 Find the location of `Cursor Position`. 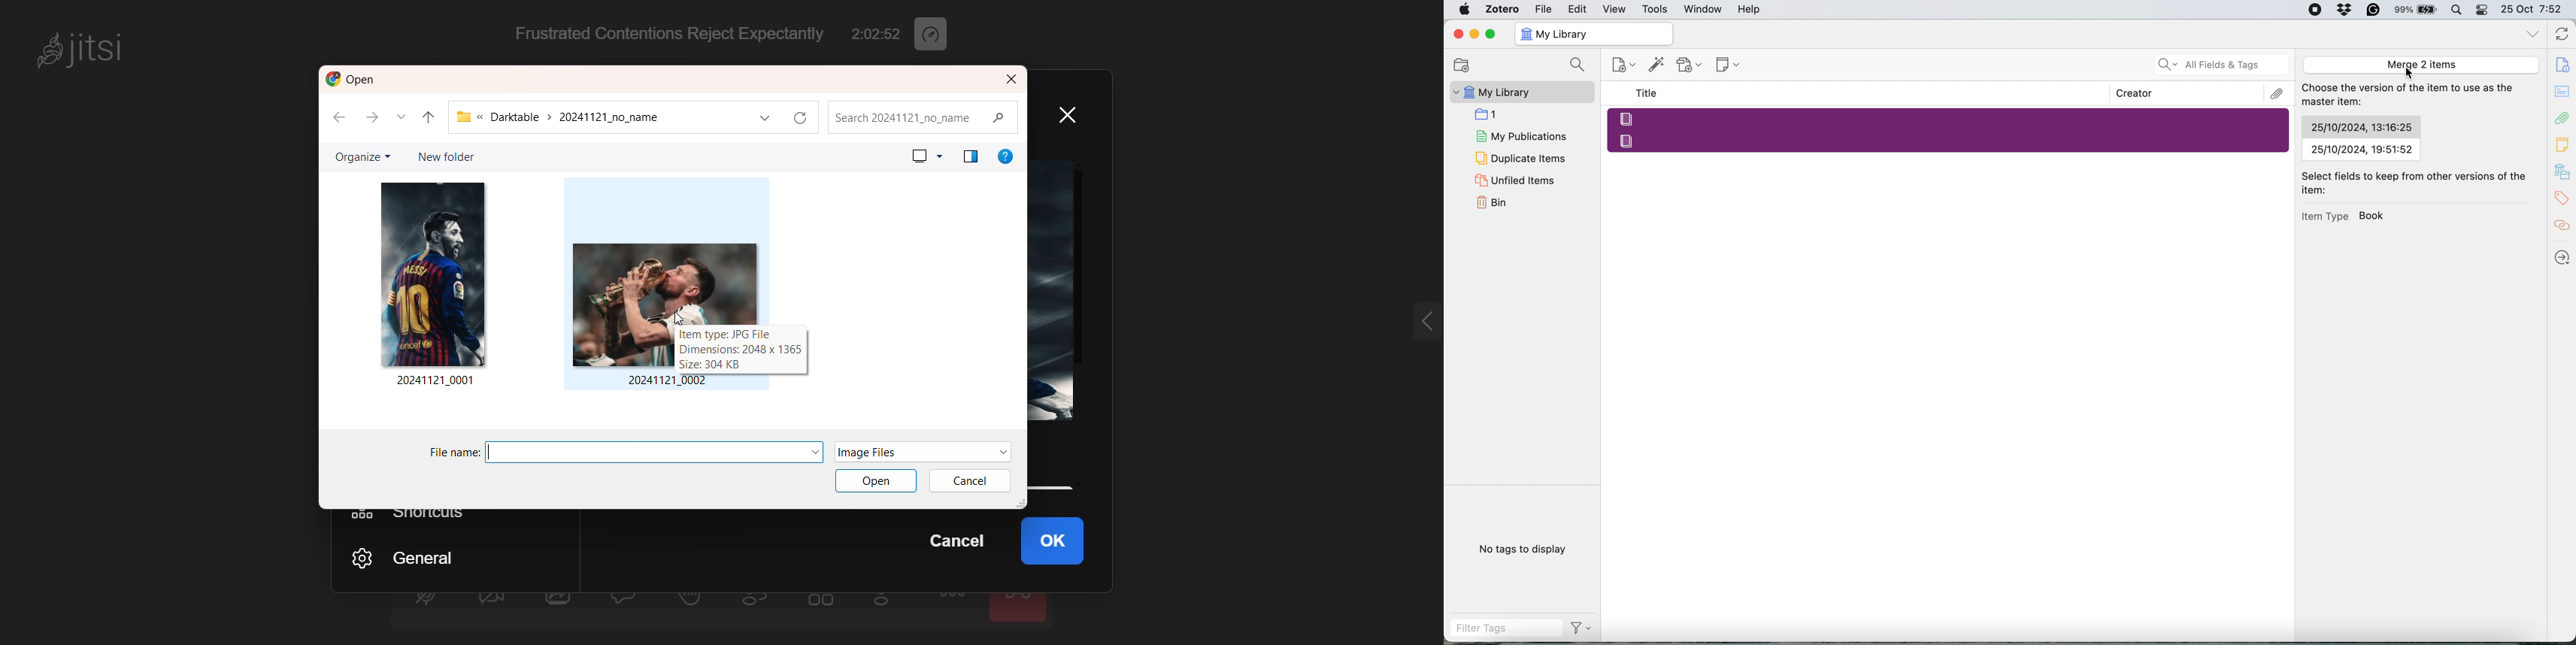

Cursor Position is located at coordinates (2409, 73).